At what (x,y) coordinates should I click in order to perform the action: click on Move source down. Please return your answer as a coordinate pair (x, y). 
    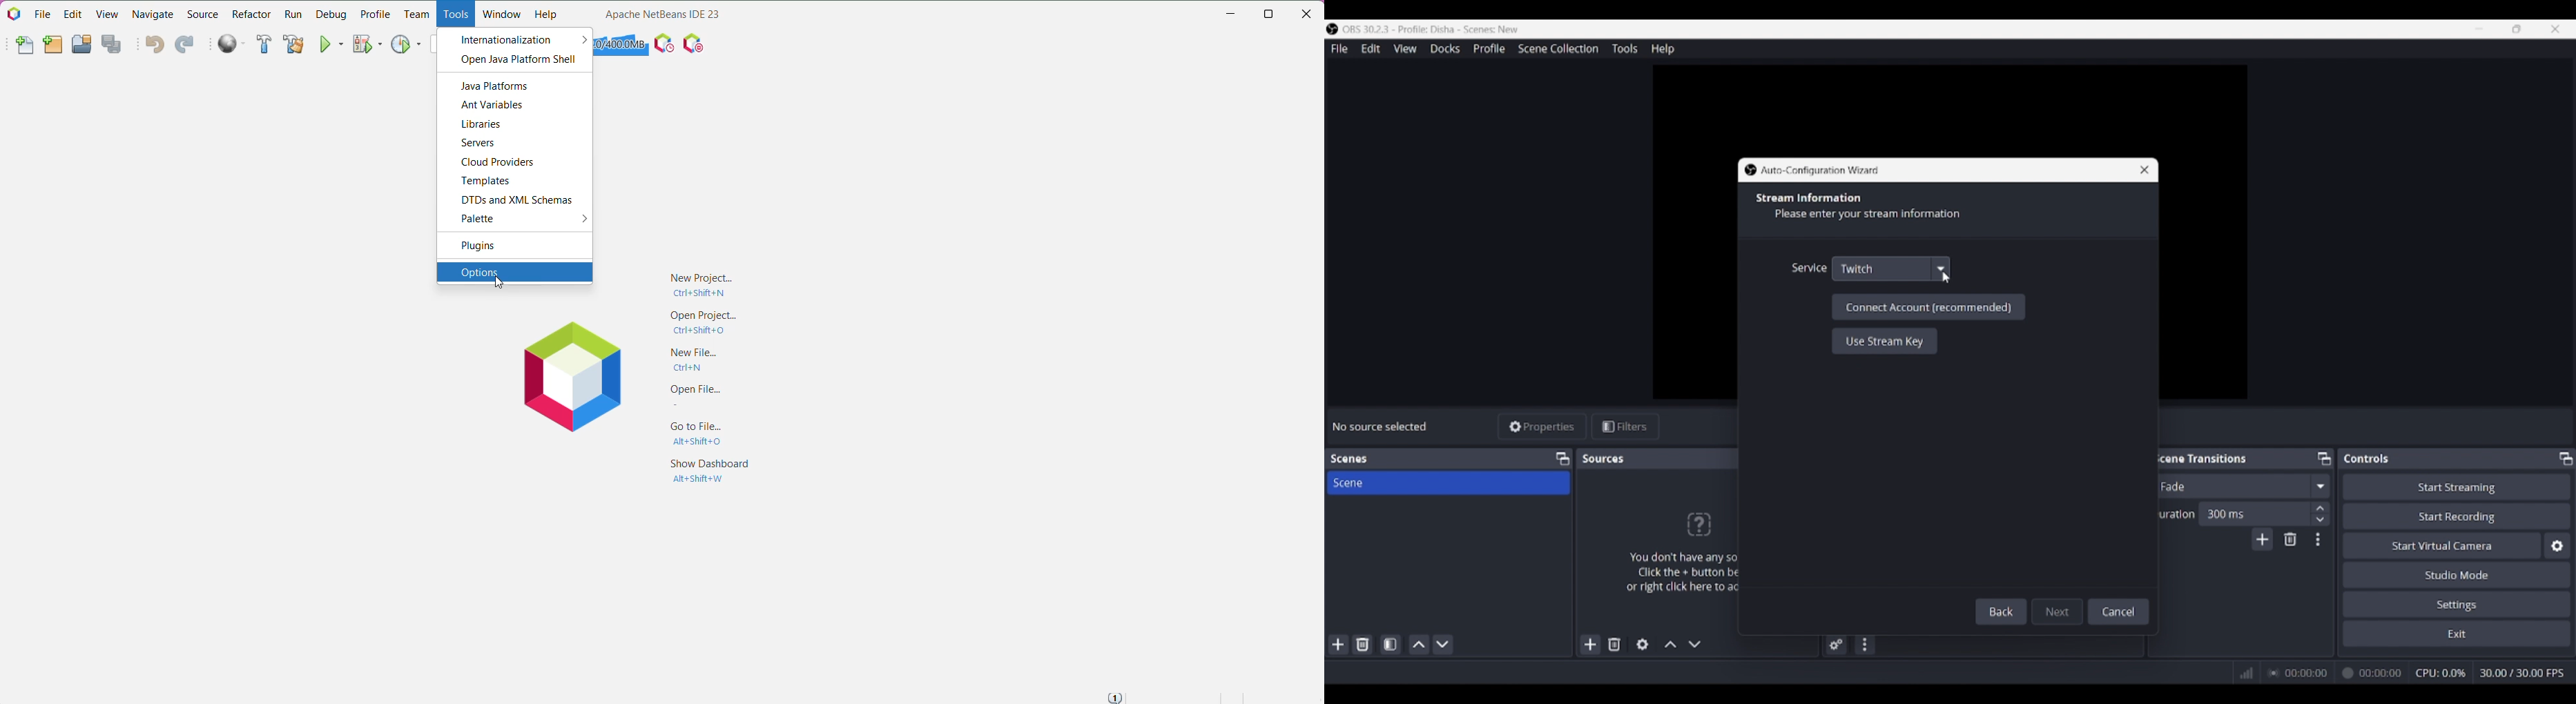
    Looking at the image, I should click on (1695, 644).